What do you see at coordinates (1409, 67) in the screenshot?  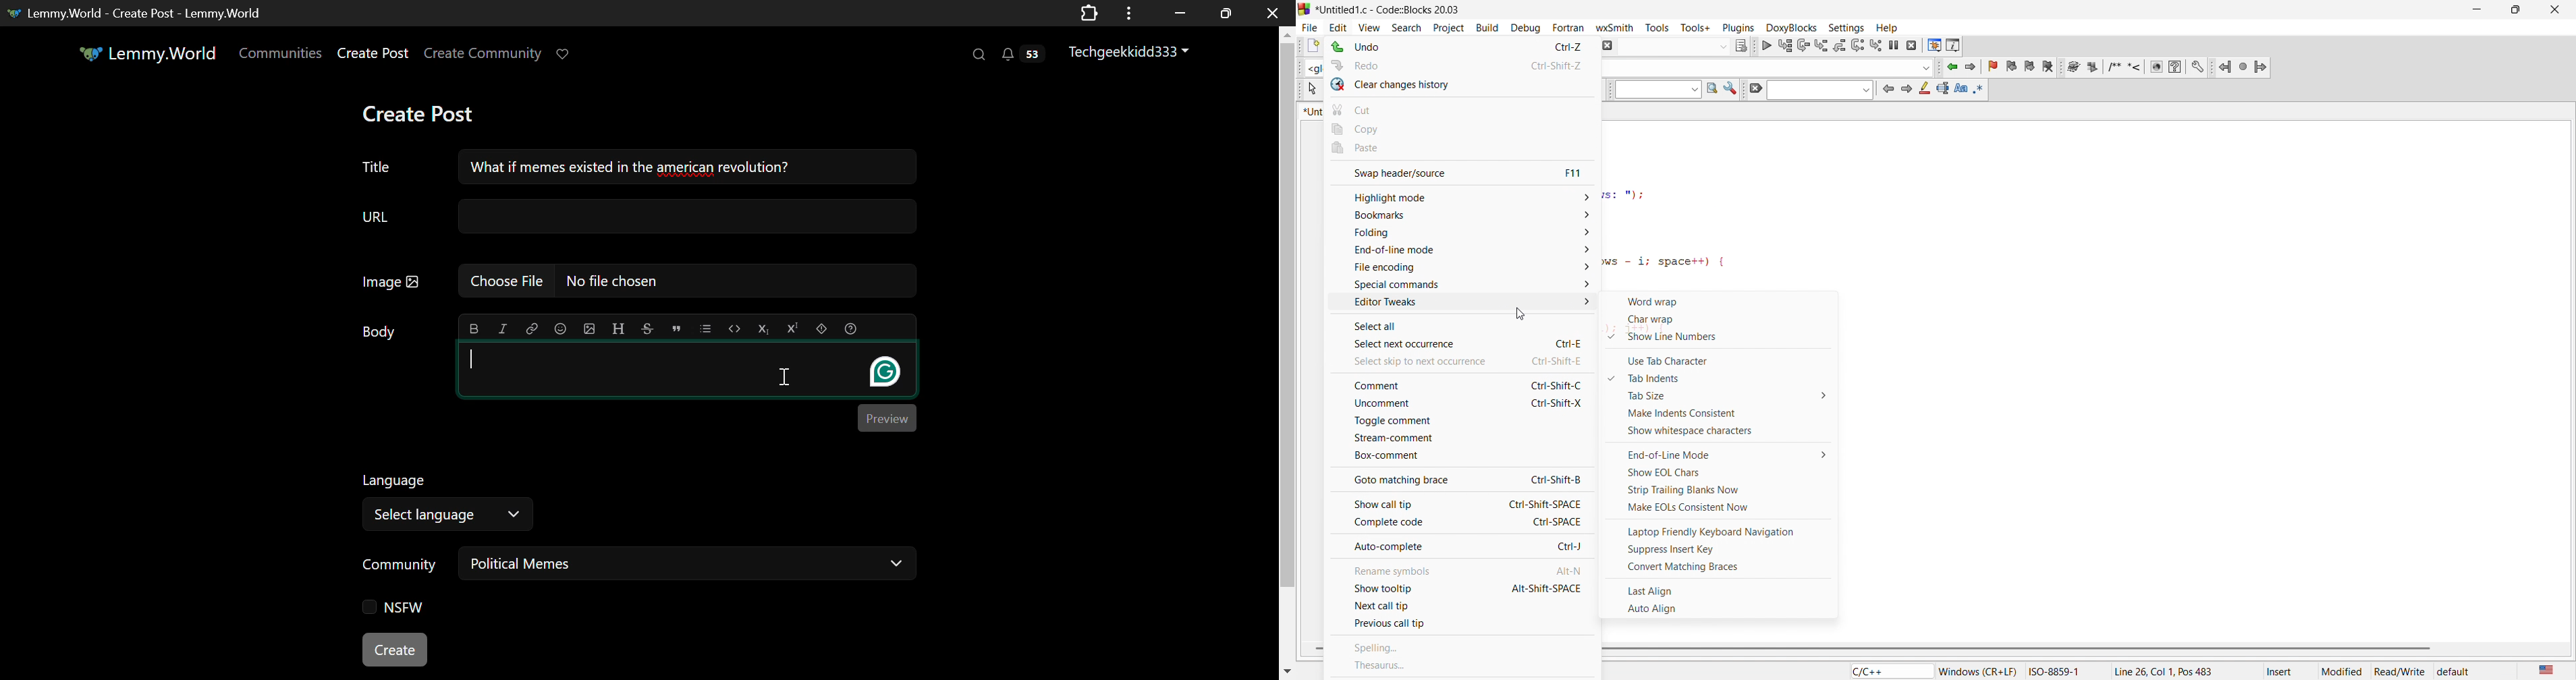 I see `redo` at bounding box center [1409, 67].